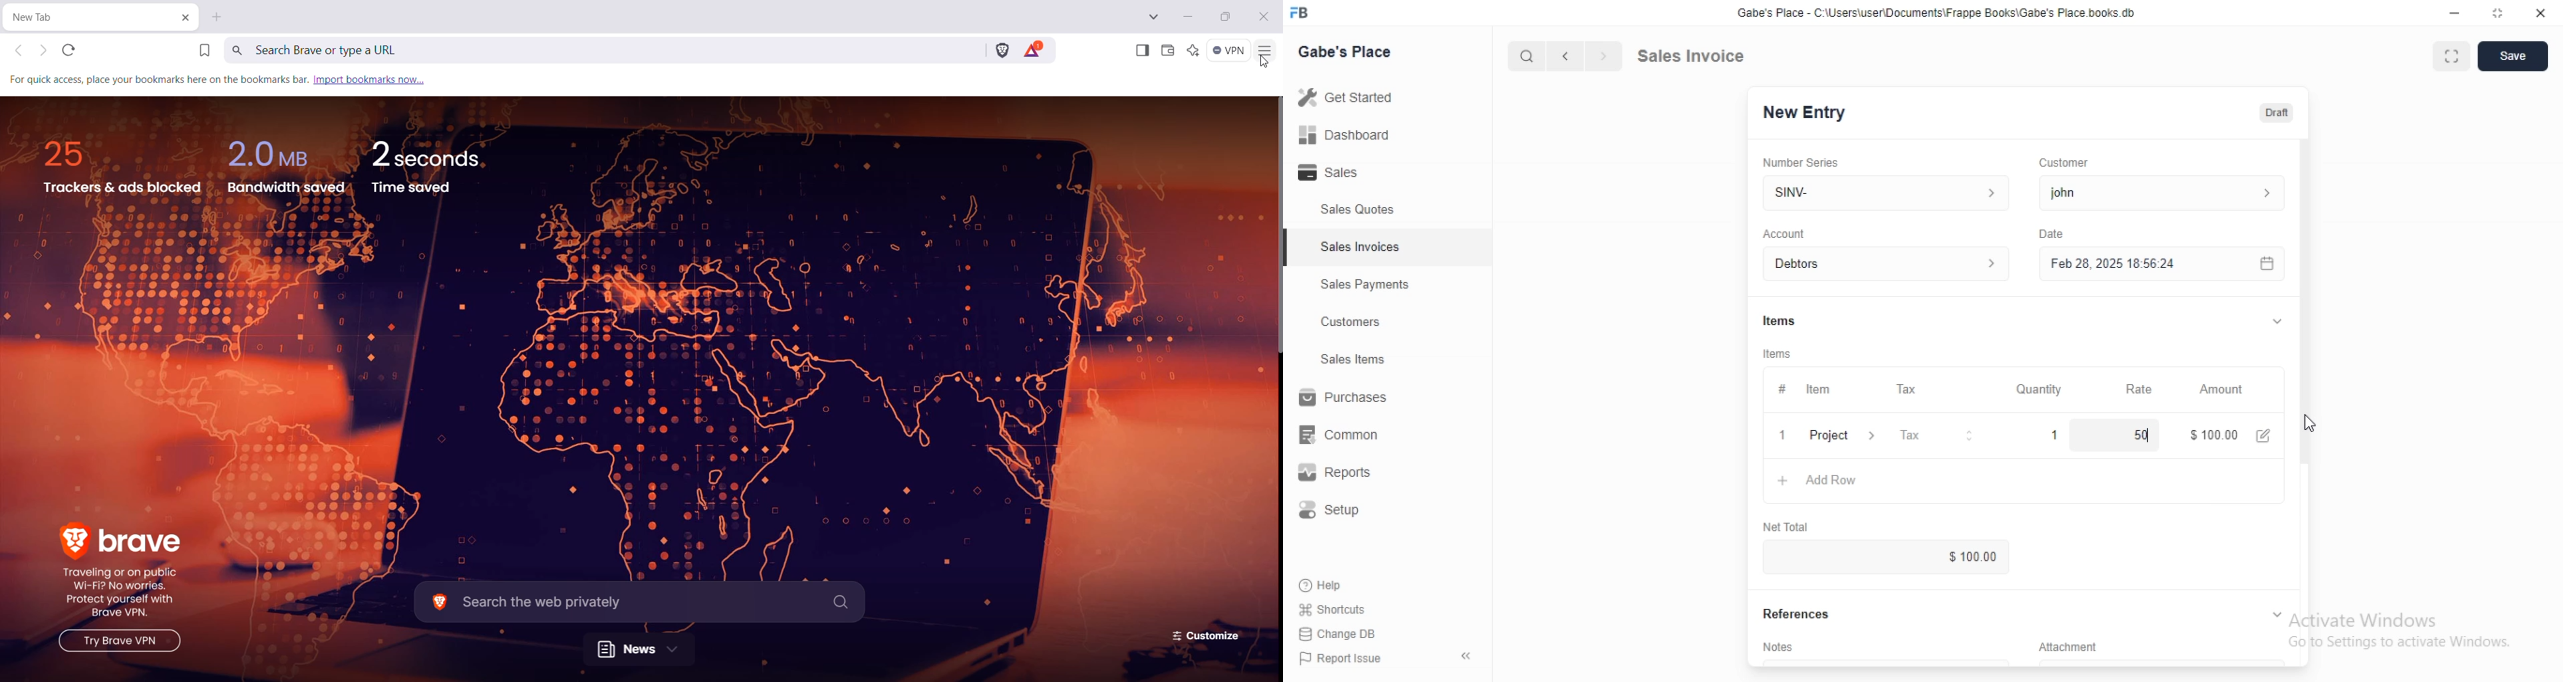  I want to click on 1, so click(2056, 434).